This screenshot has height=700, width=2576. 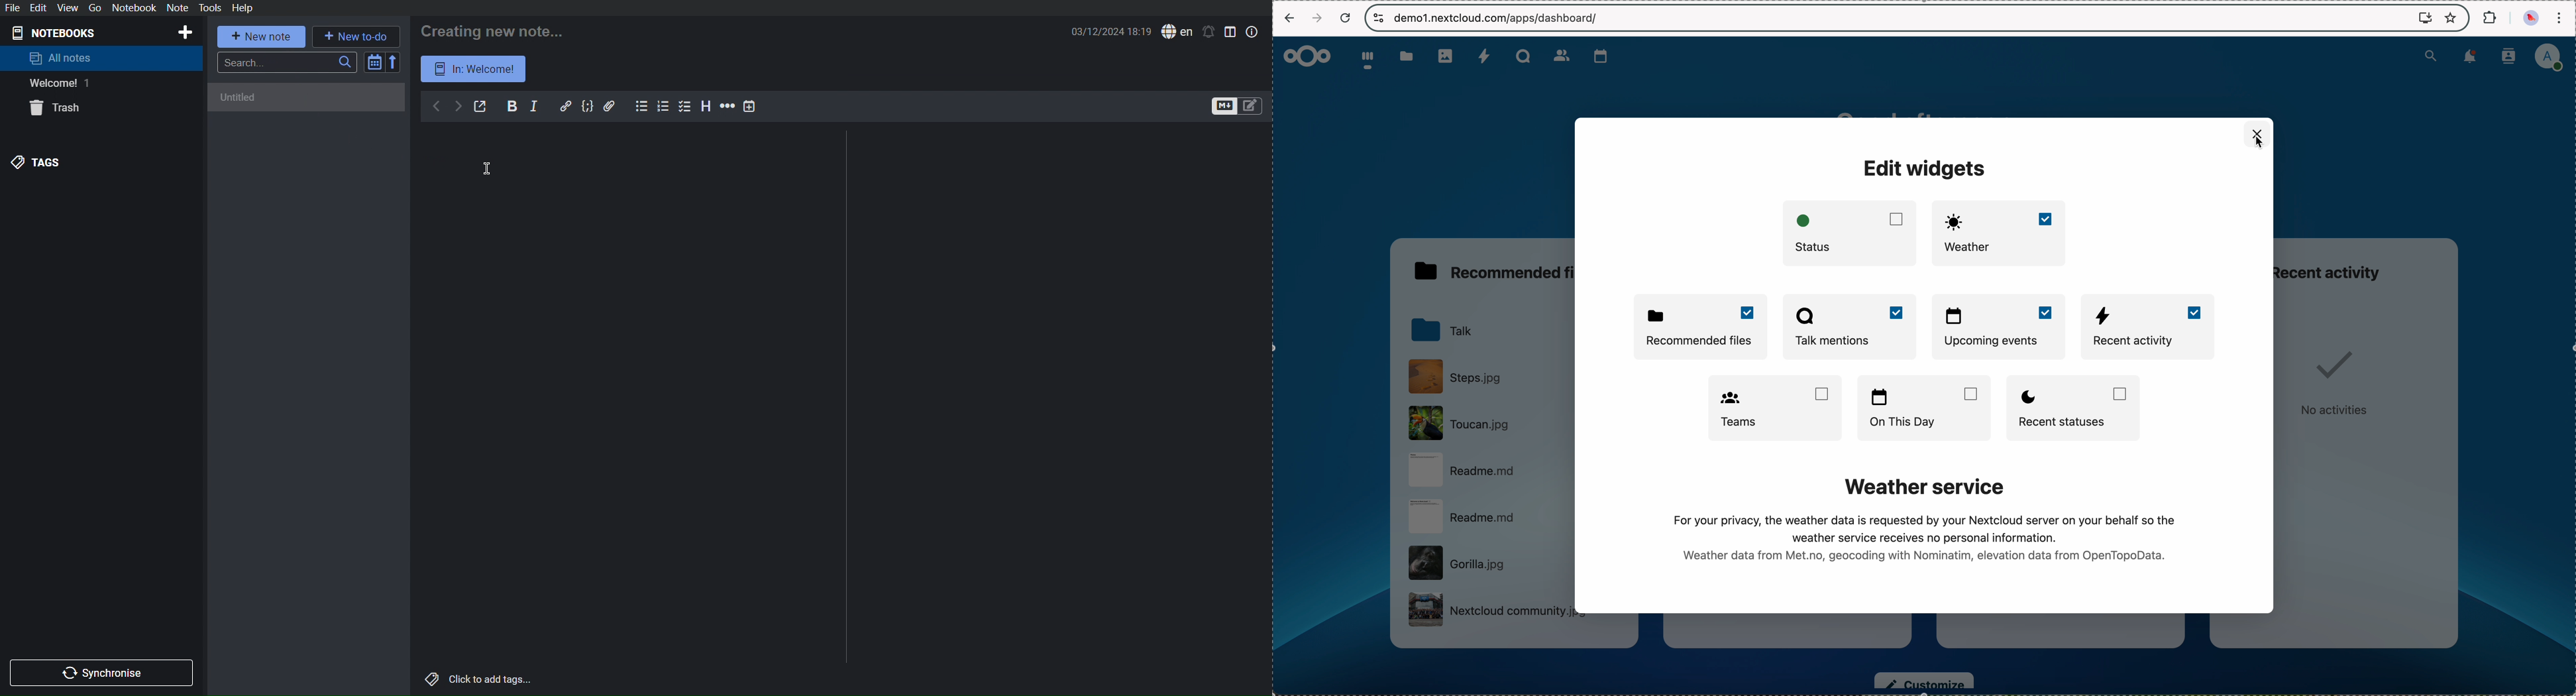 What do you see at coordinates (535, 106) in the screenshot?
I see `Italics` at bounding box center [535, 106].